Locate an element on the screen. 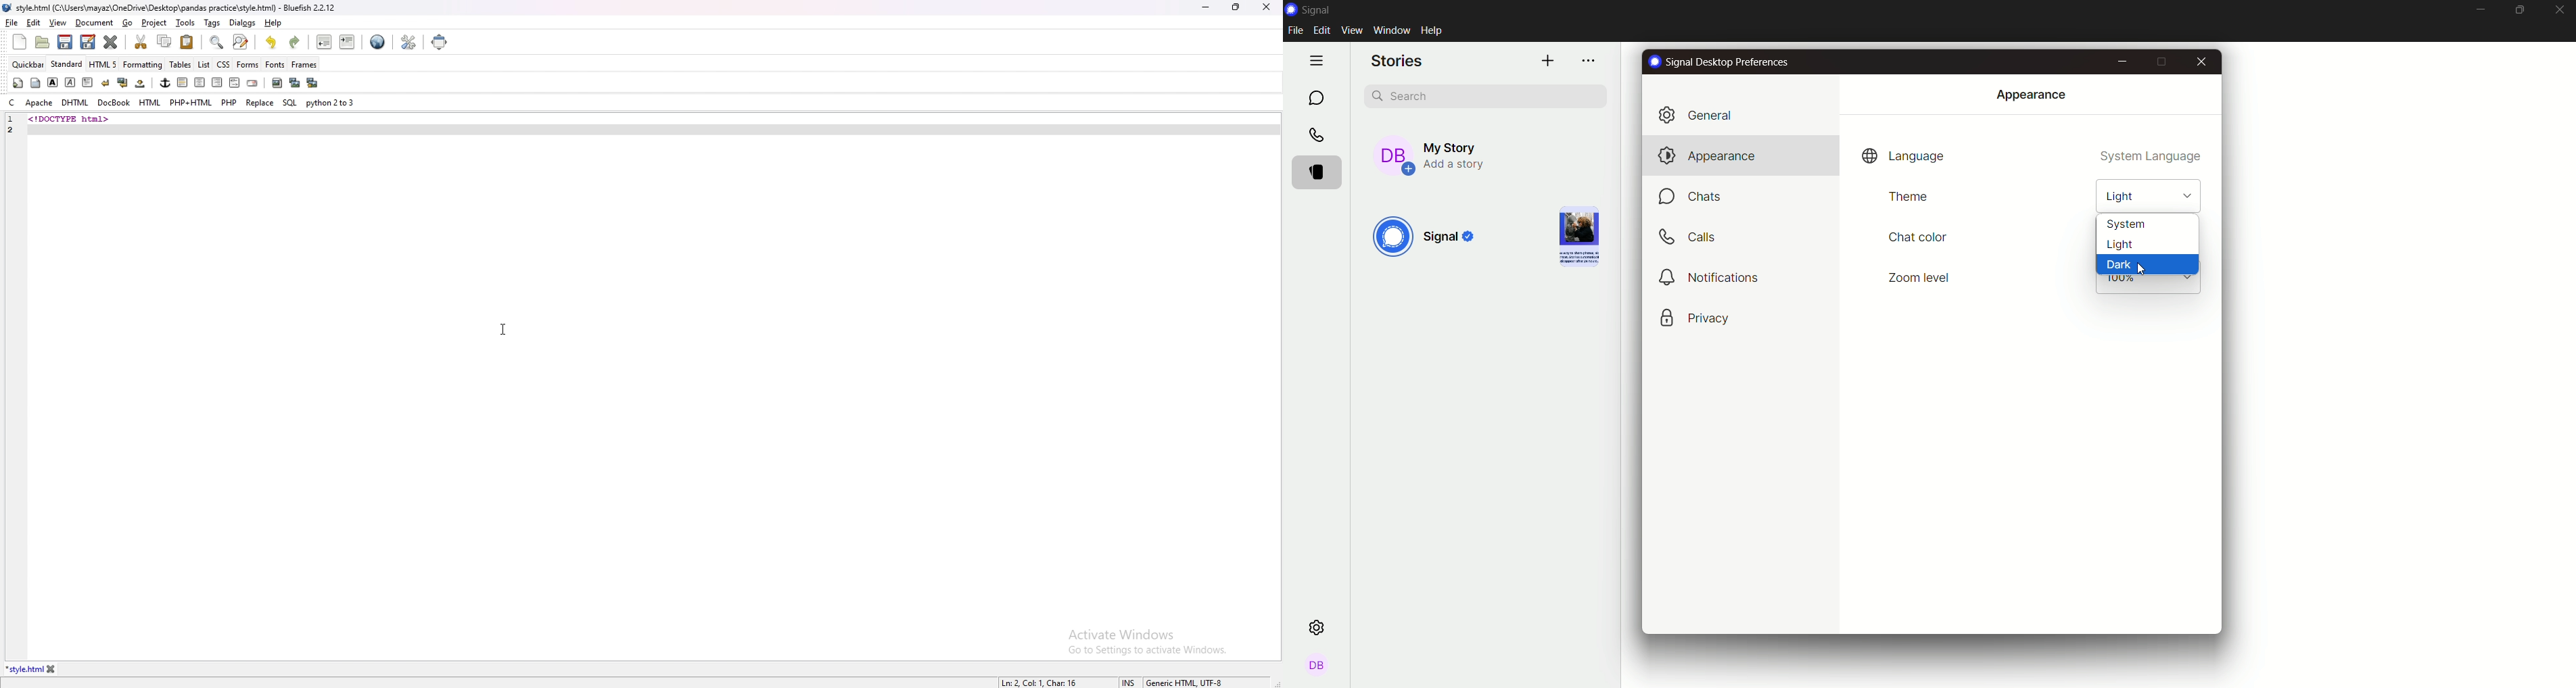 The image size is (2576, 700). general is located at coordinates (1704, 114).